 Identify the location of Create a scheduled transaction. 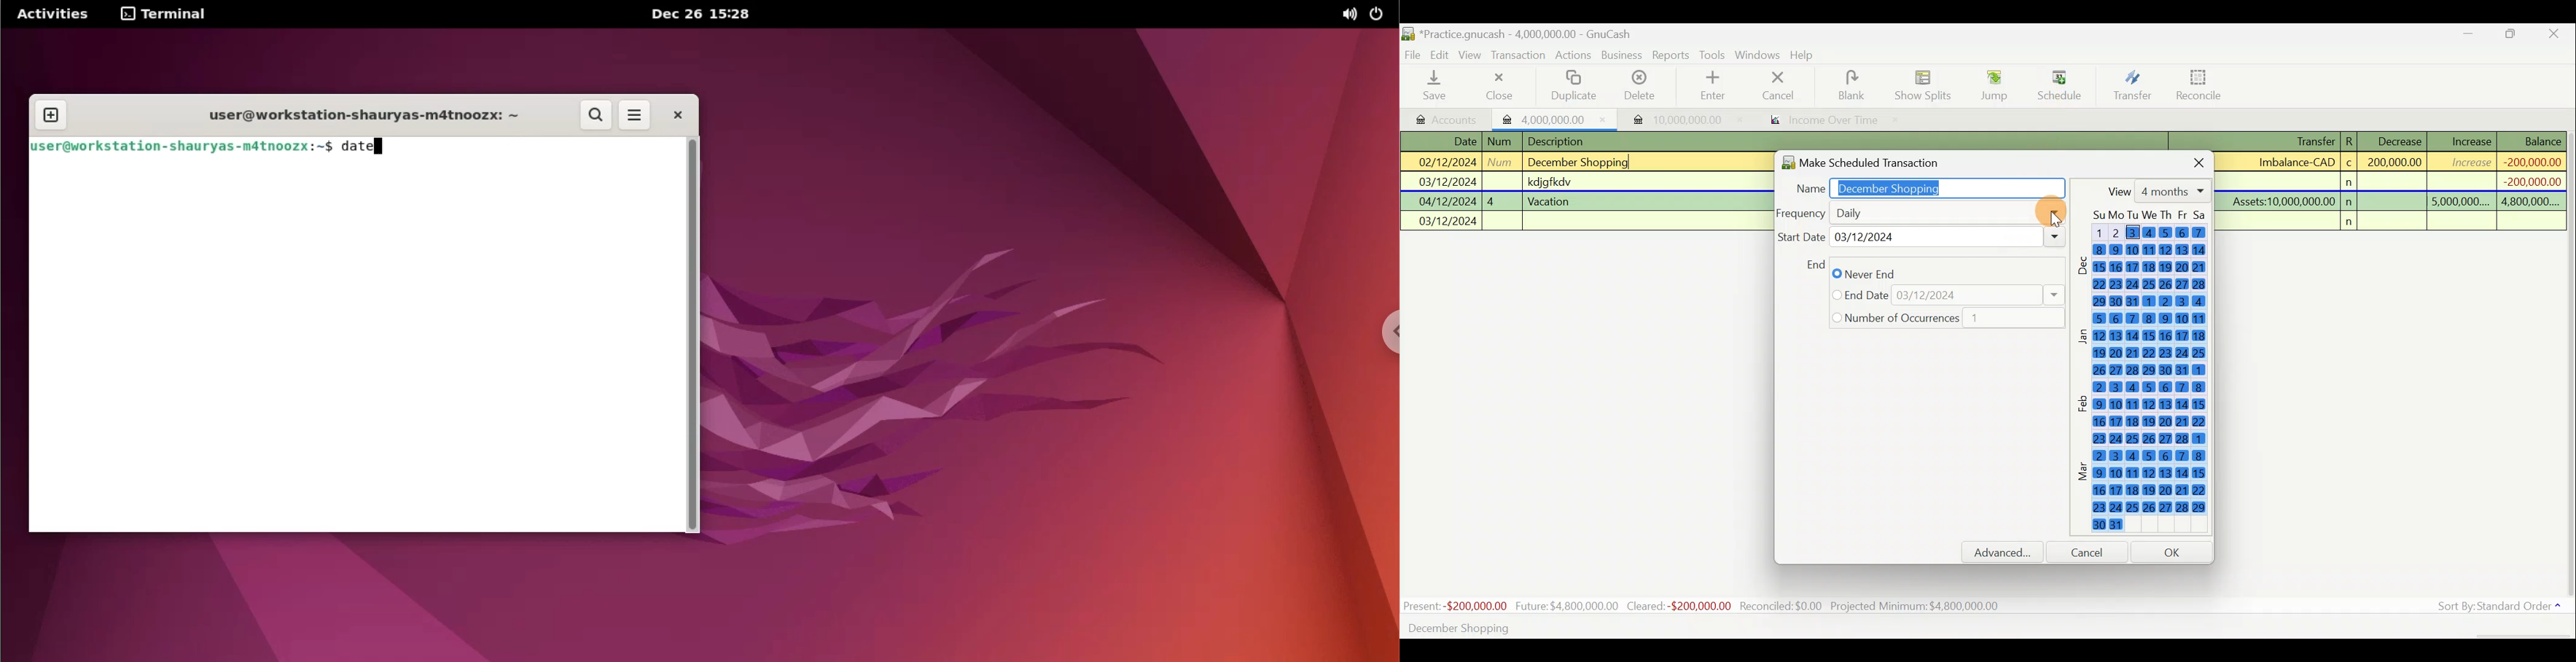
(1772, 627).